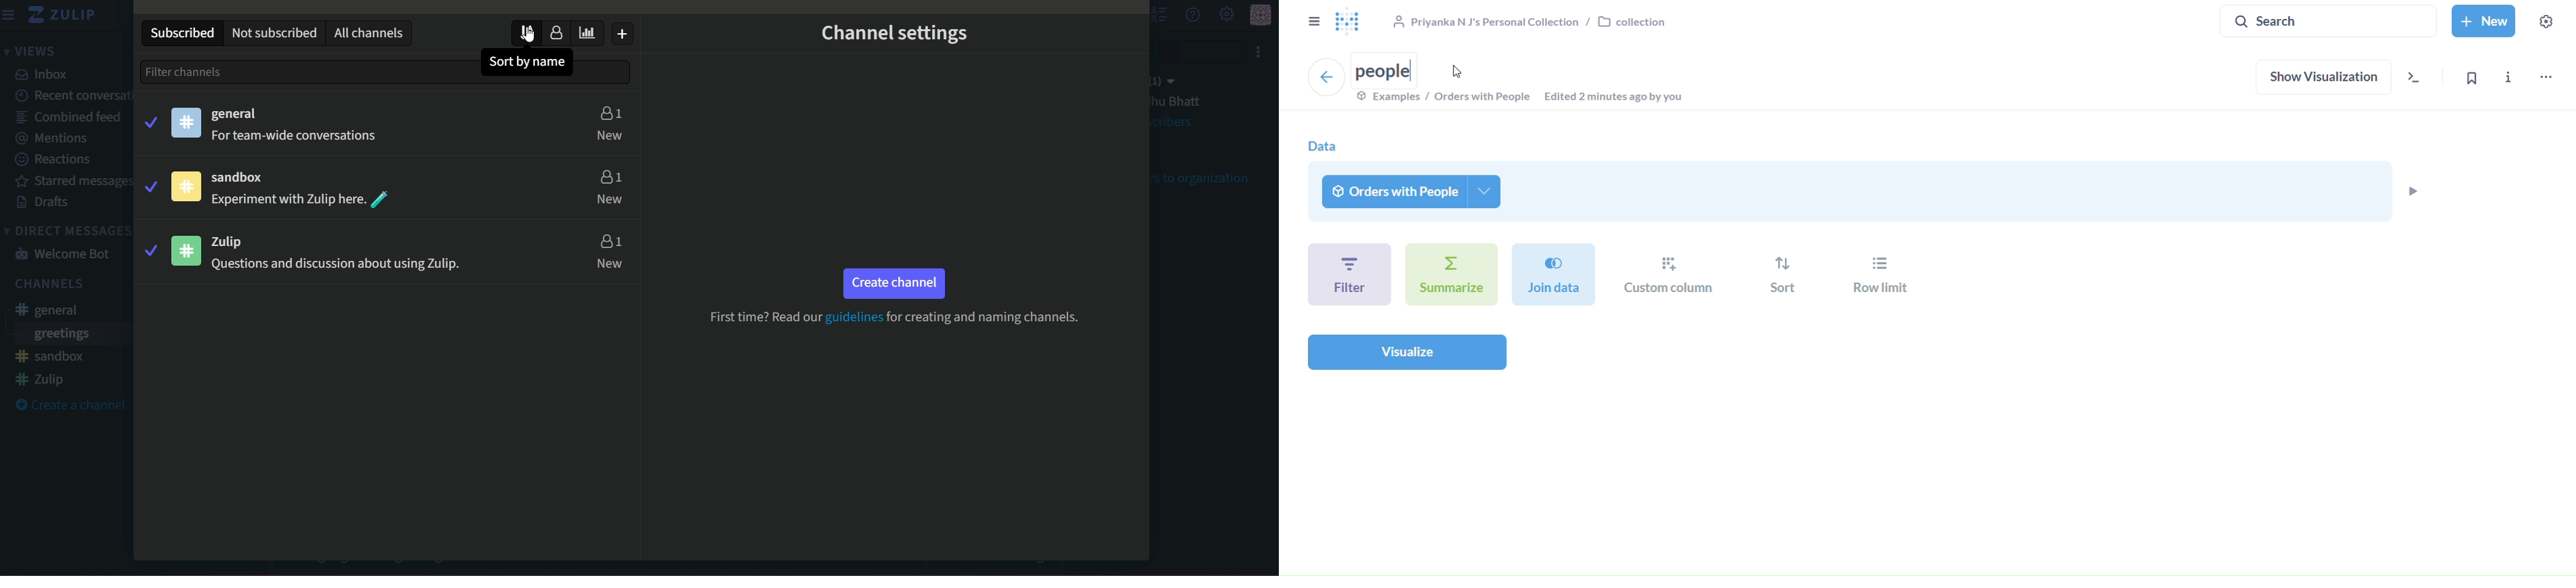  I want to click on create new channel, so click(620, 33).